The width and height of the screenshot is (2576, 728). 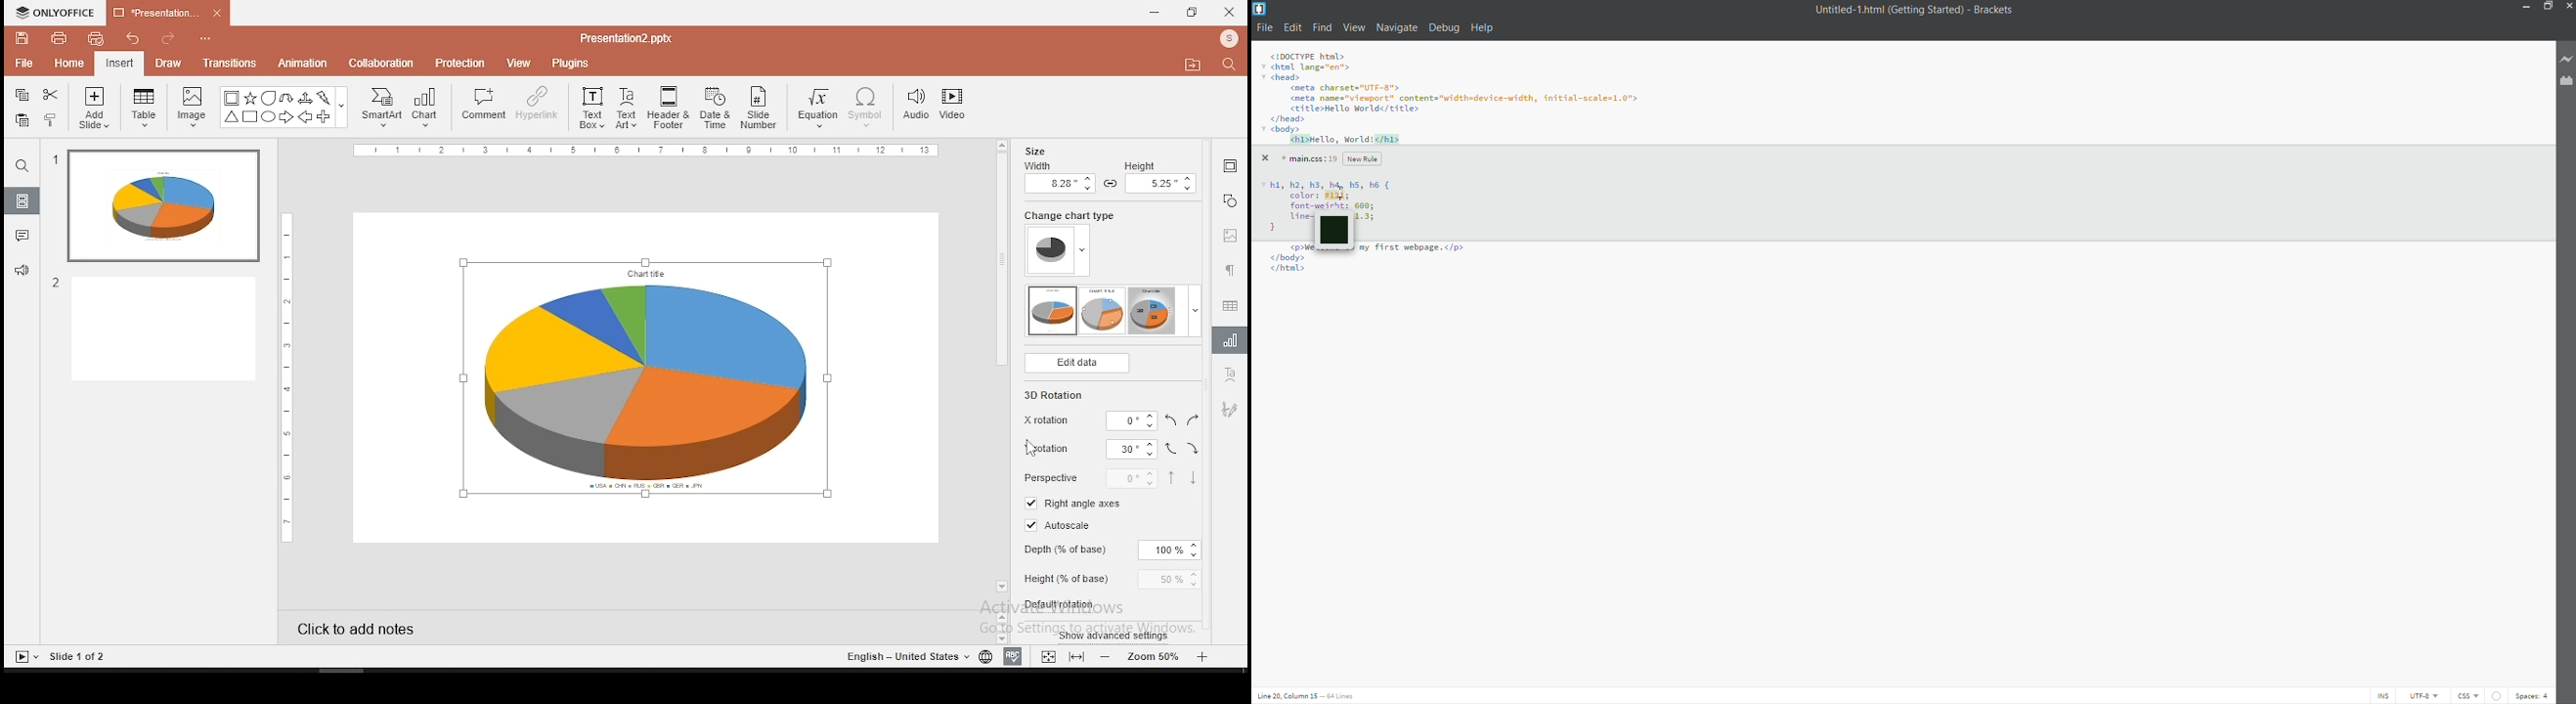 I want to click on scroll bar, so click(x=1002, y=372).